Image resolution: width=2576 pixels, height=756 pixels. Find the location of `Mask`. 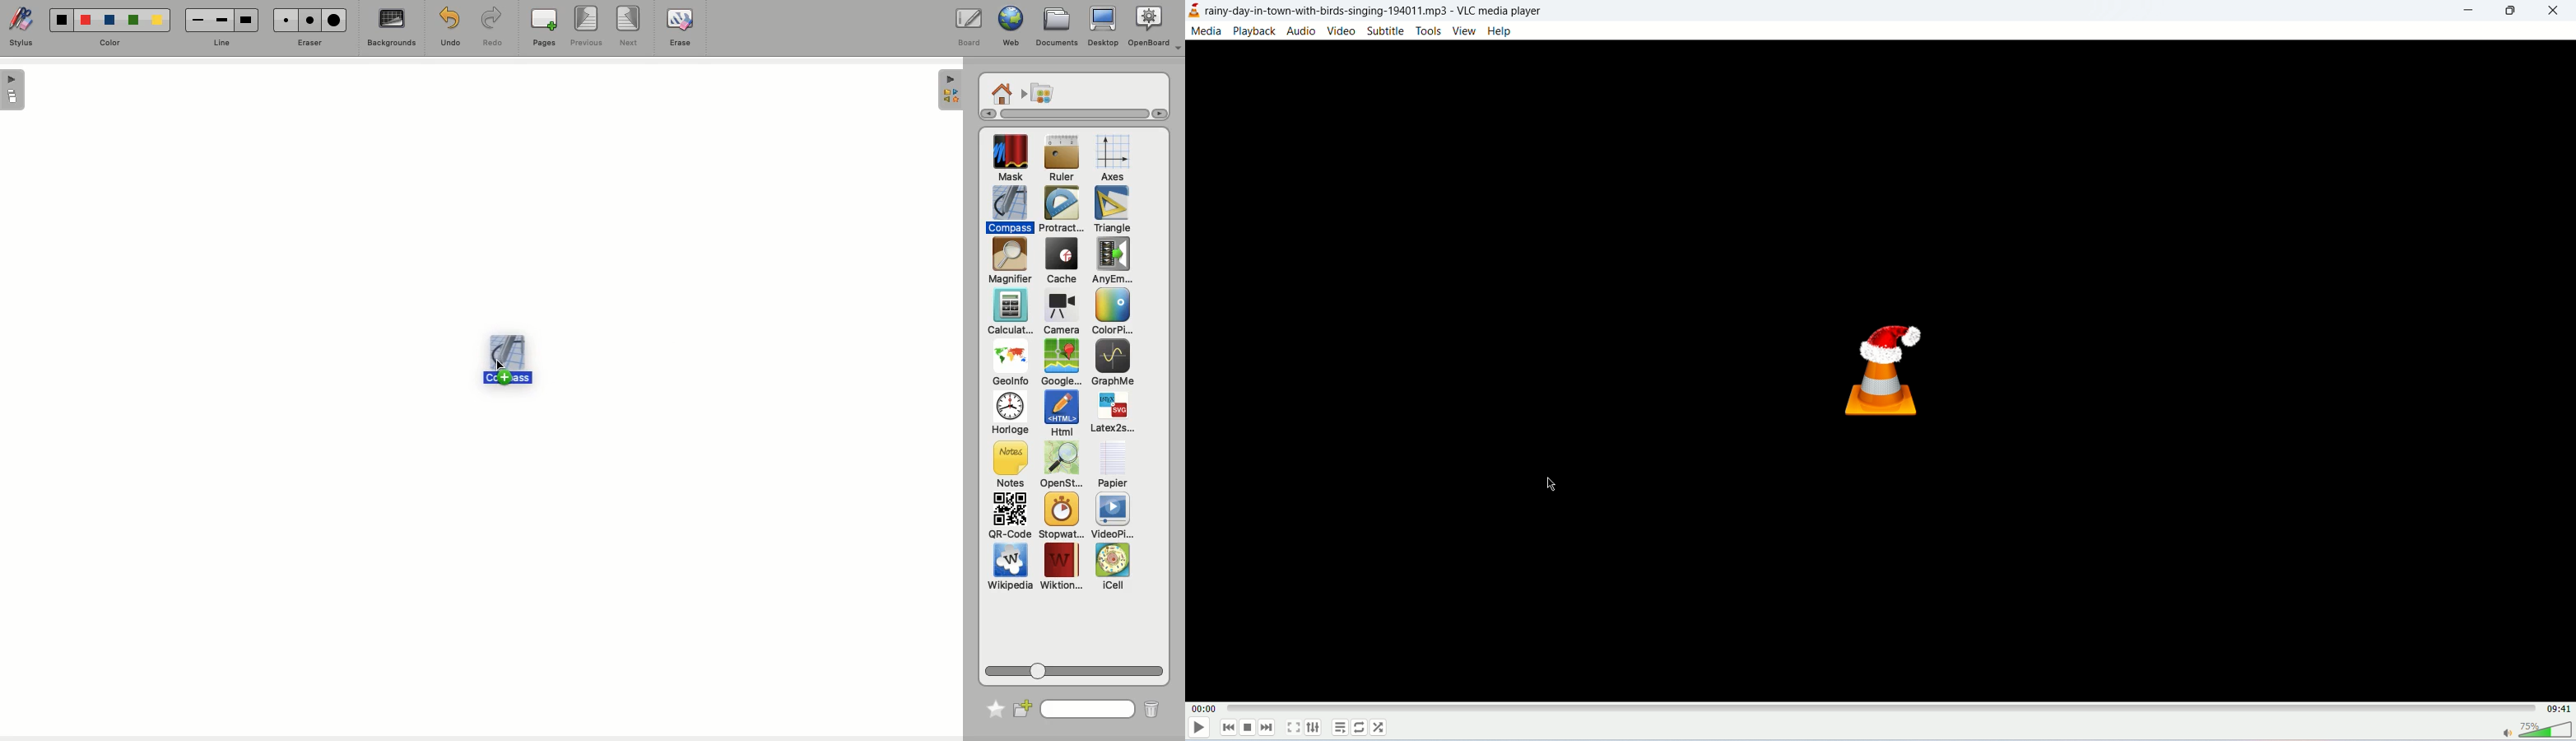

Mask is located at coordinates (1011, 160).